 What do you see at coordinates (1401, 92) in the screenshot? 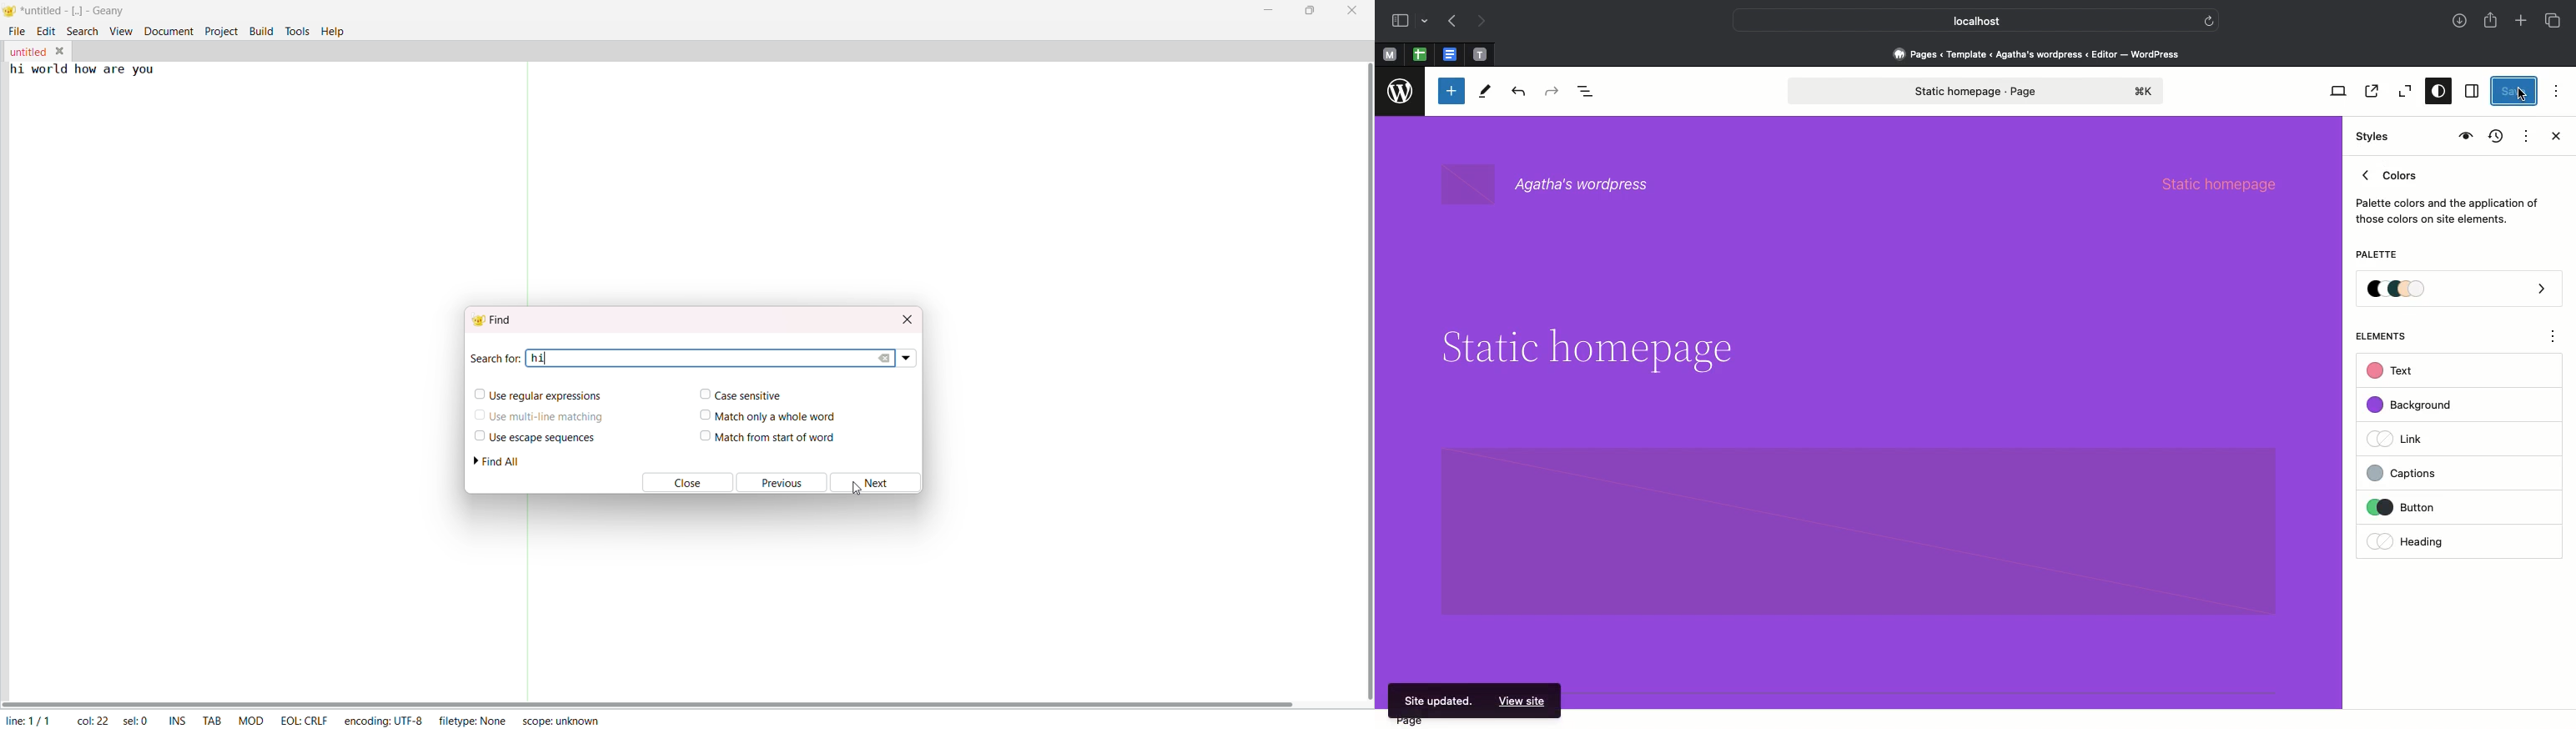
I see `wordpress` at bounding box center [1401, 92].